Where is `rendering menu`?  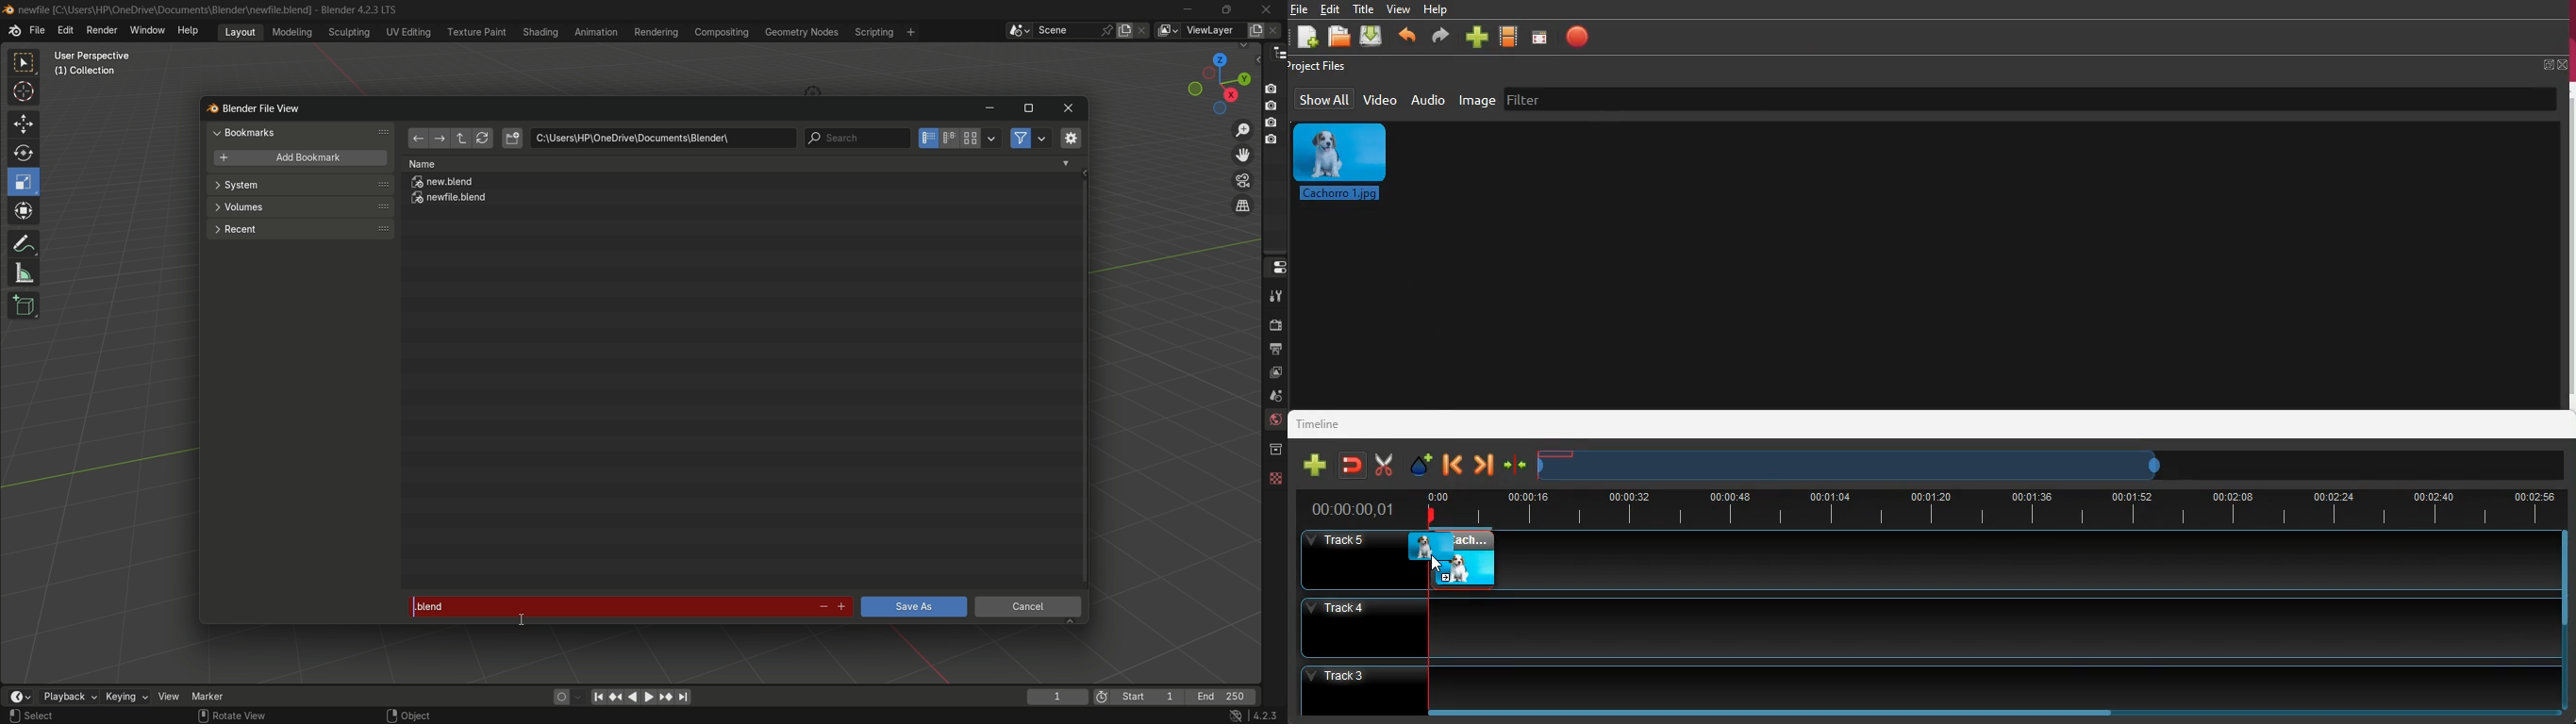
rendering menu is located at coordinates (658, 32).